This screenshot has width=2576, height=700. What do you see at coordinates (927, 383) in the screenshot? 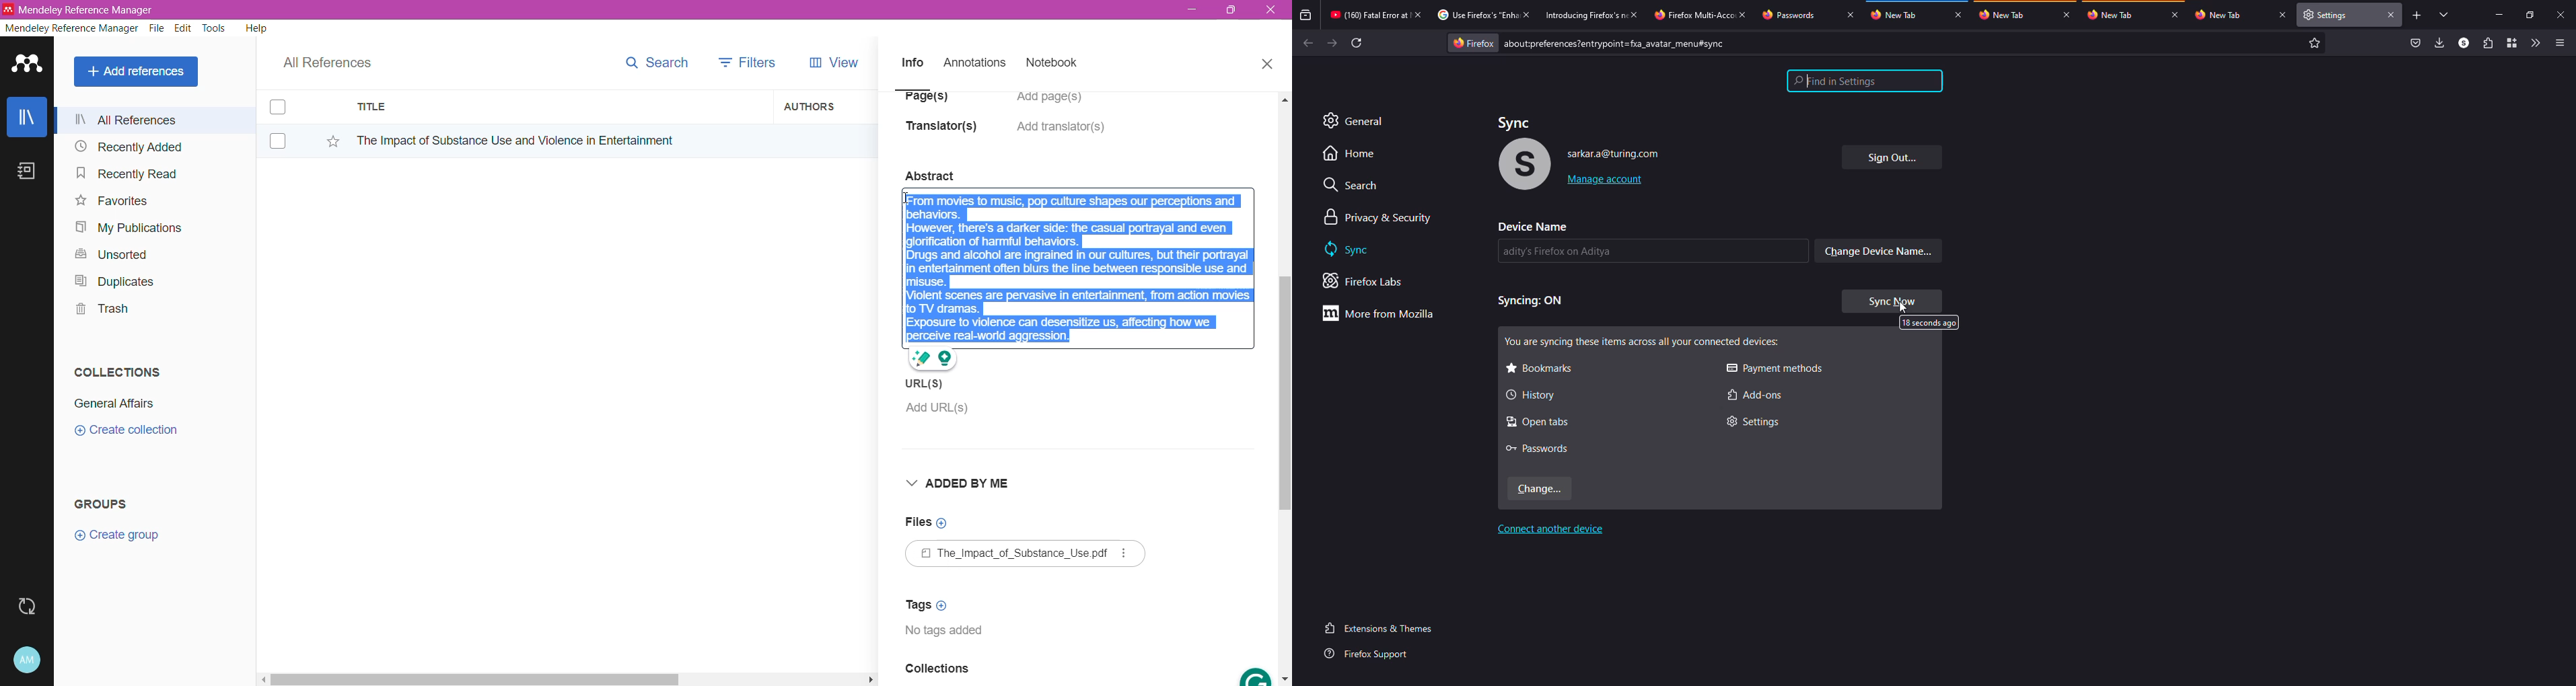
I see `URL(S)` at bounding box center [927, 383].